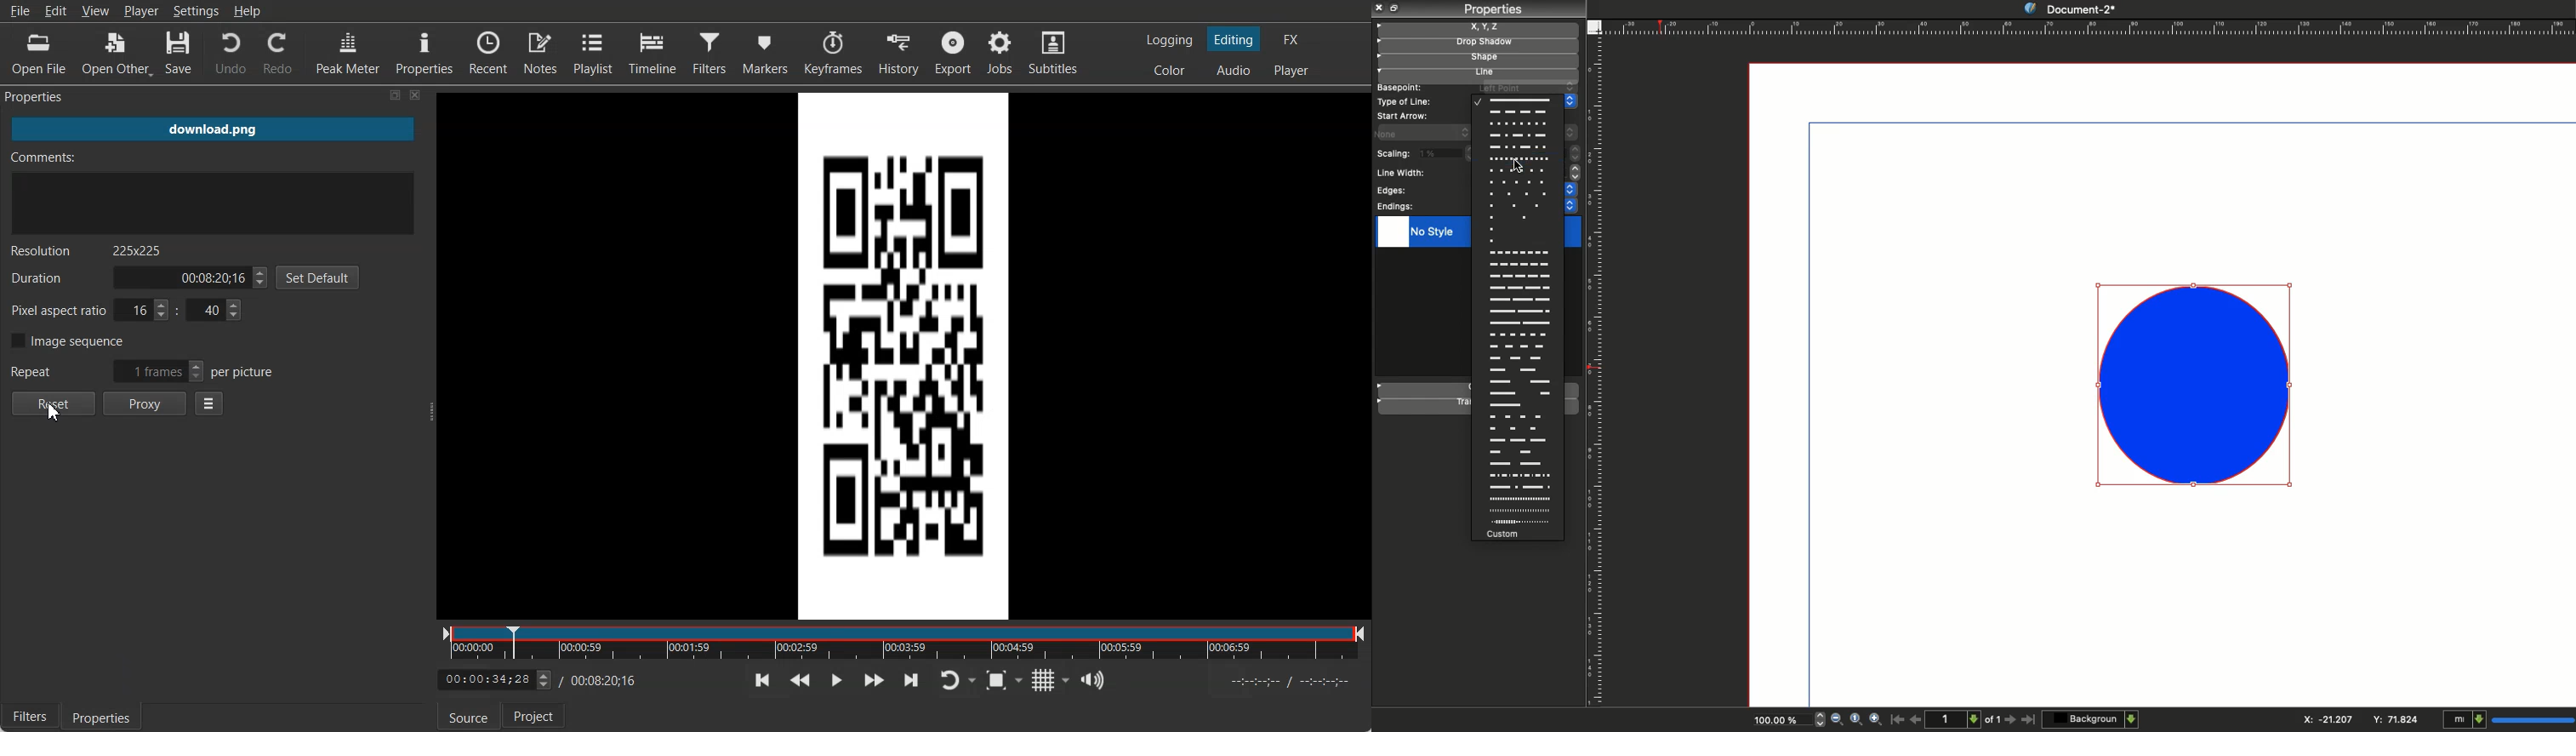 This screenshot has width=2576, height=756. I want to click on Shape, so click(1476, 59).